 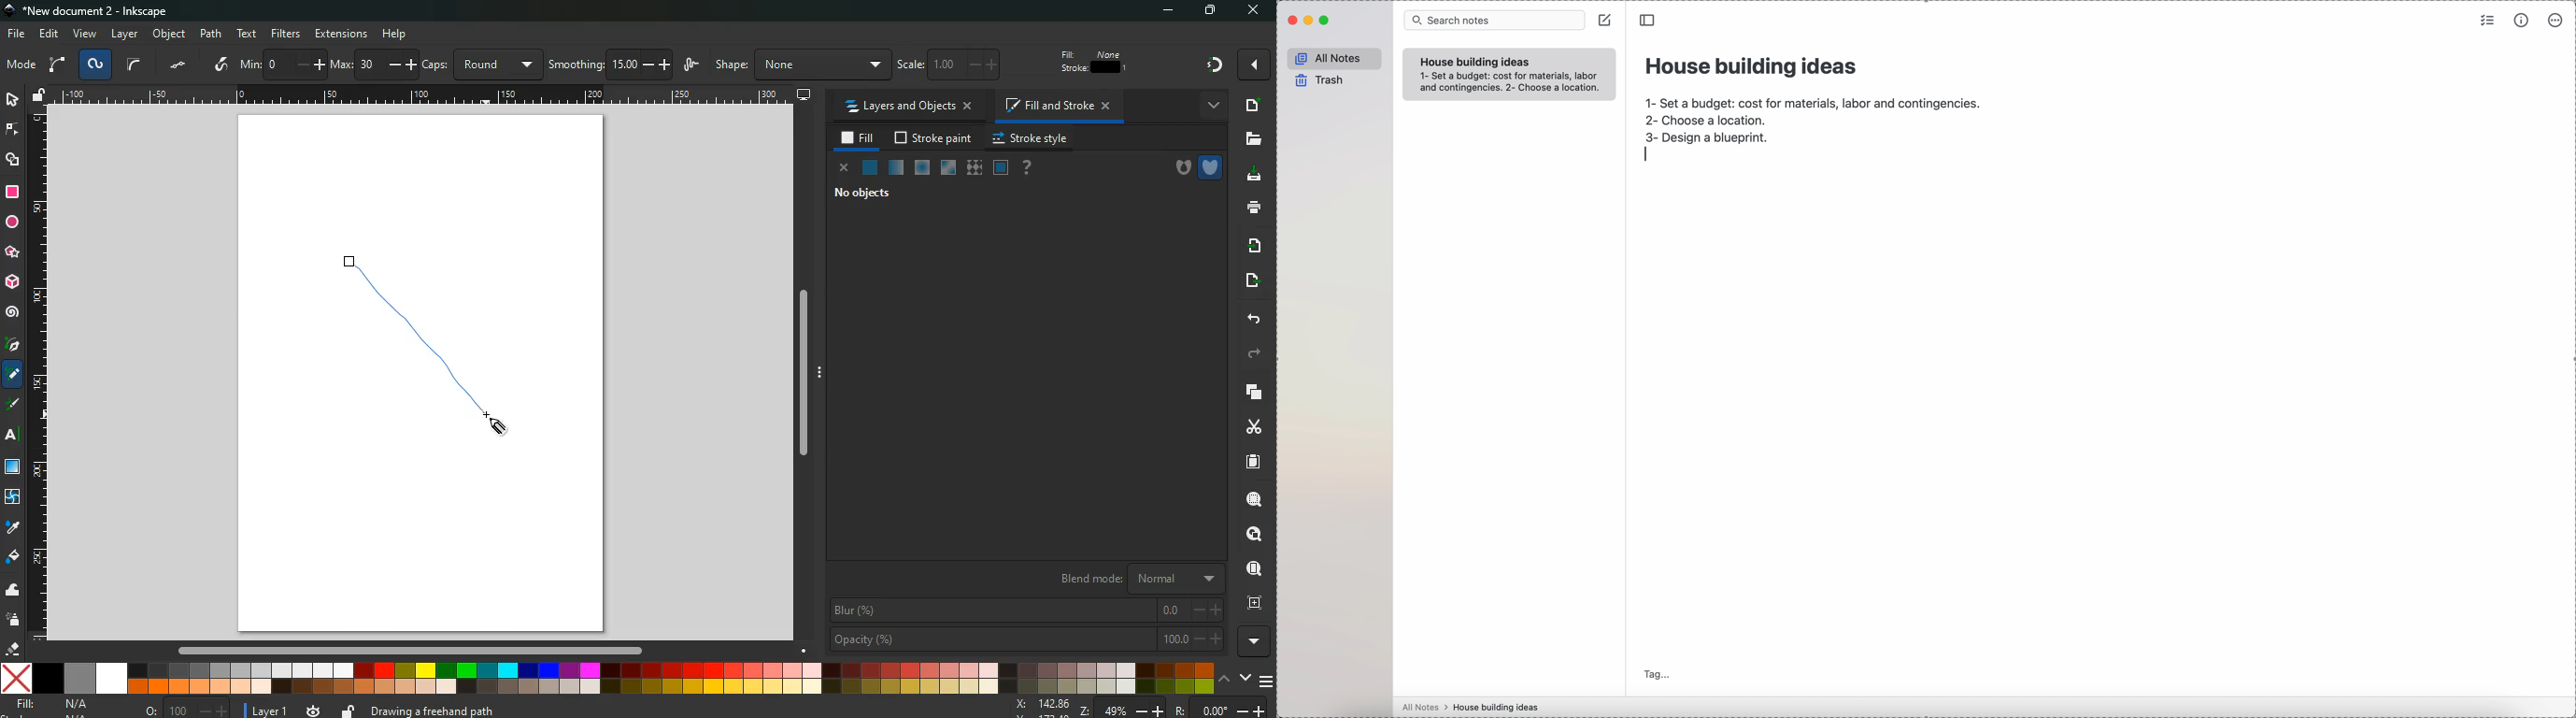 What do you see at coordinates (2487, 22) in the screenshot?
I see `check list` at bounding box center [2487, 22].